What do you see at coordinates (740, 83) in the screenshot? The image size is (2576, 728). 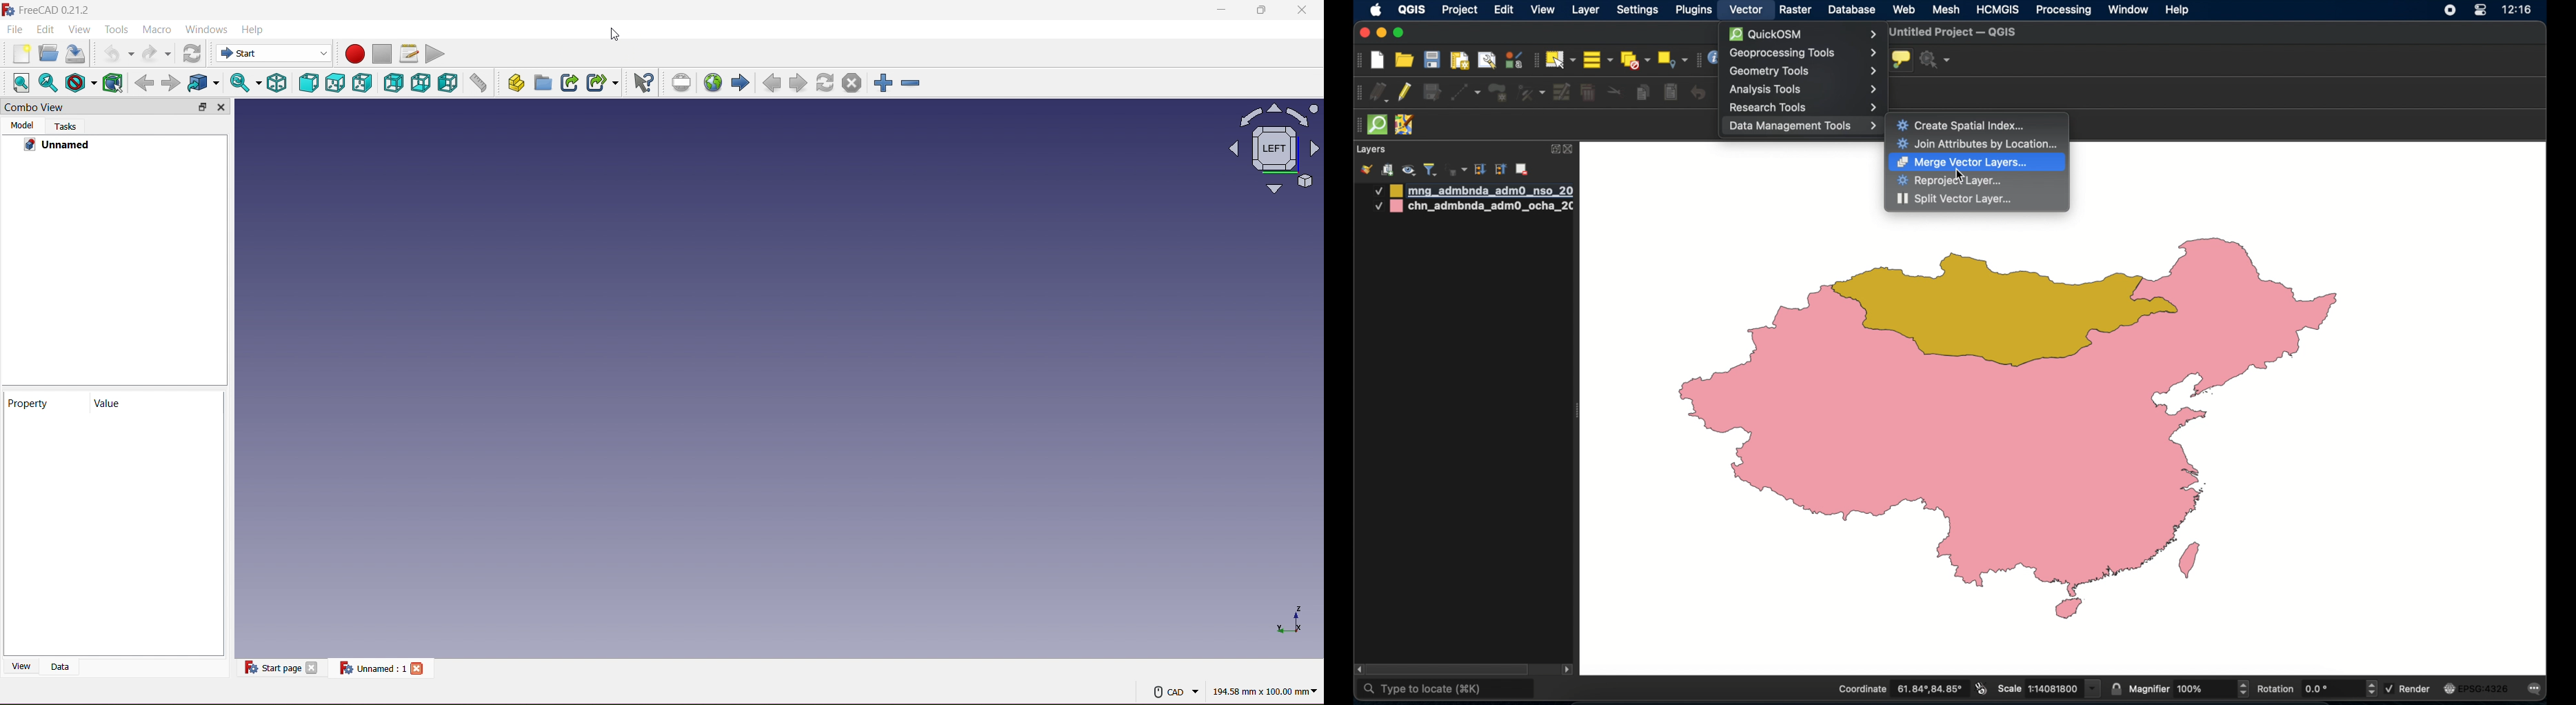 I see `Forward Navigation` at bounding box center [740, 83].